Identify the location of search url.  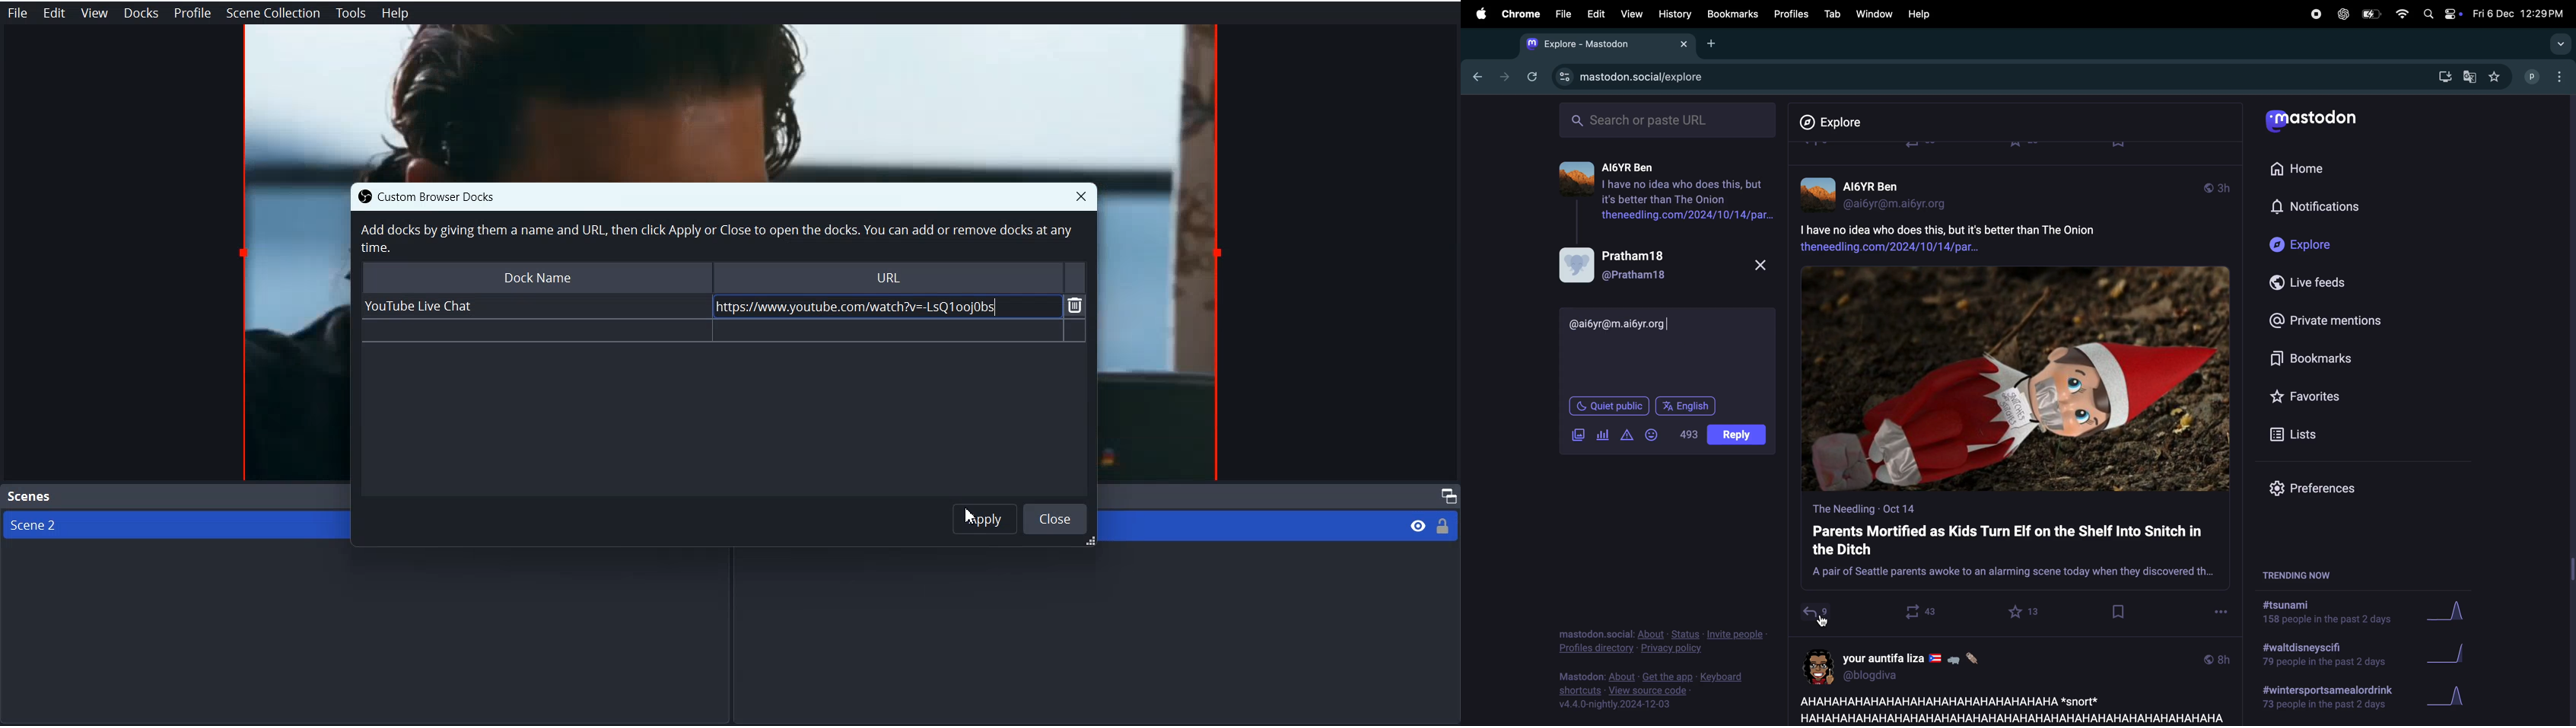
(1669, 119).